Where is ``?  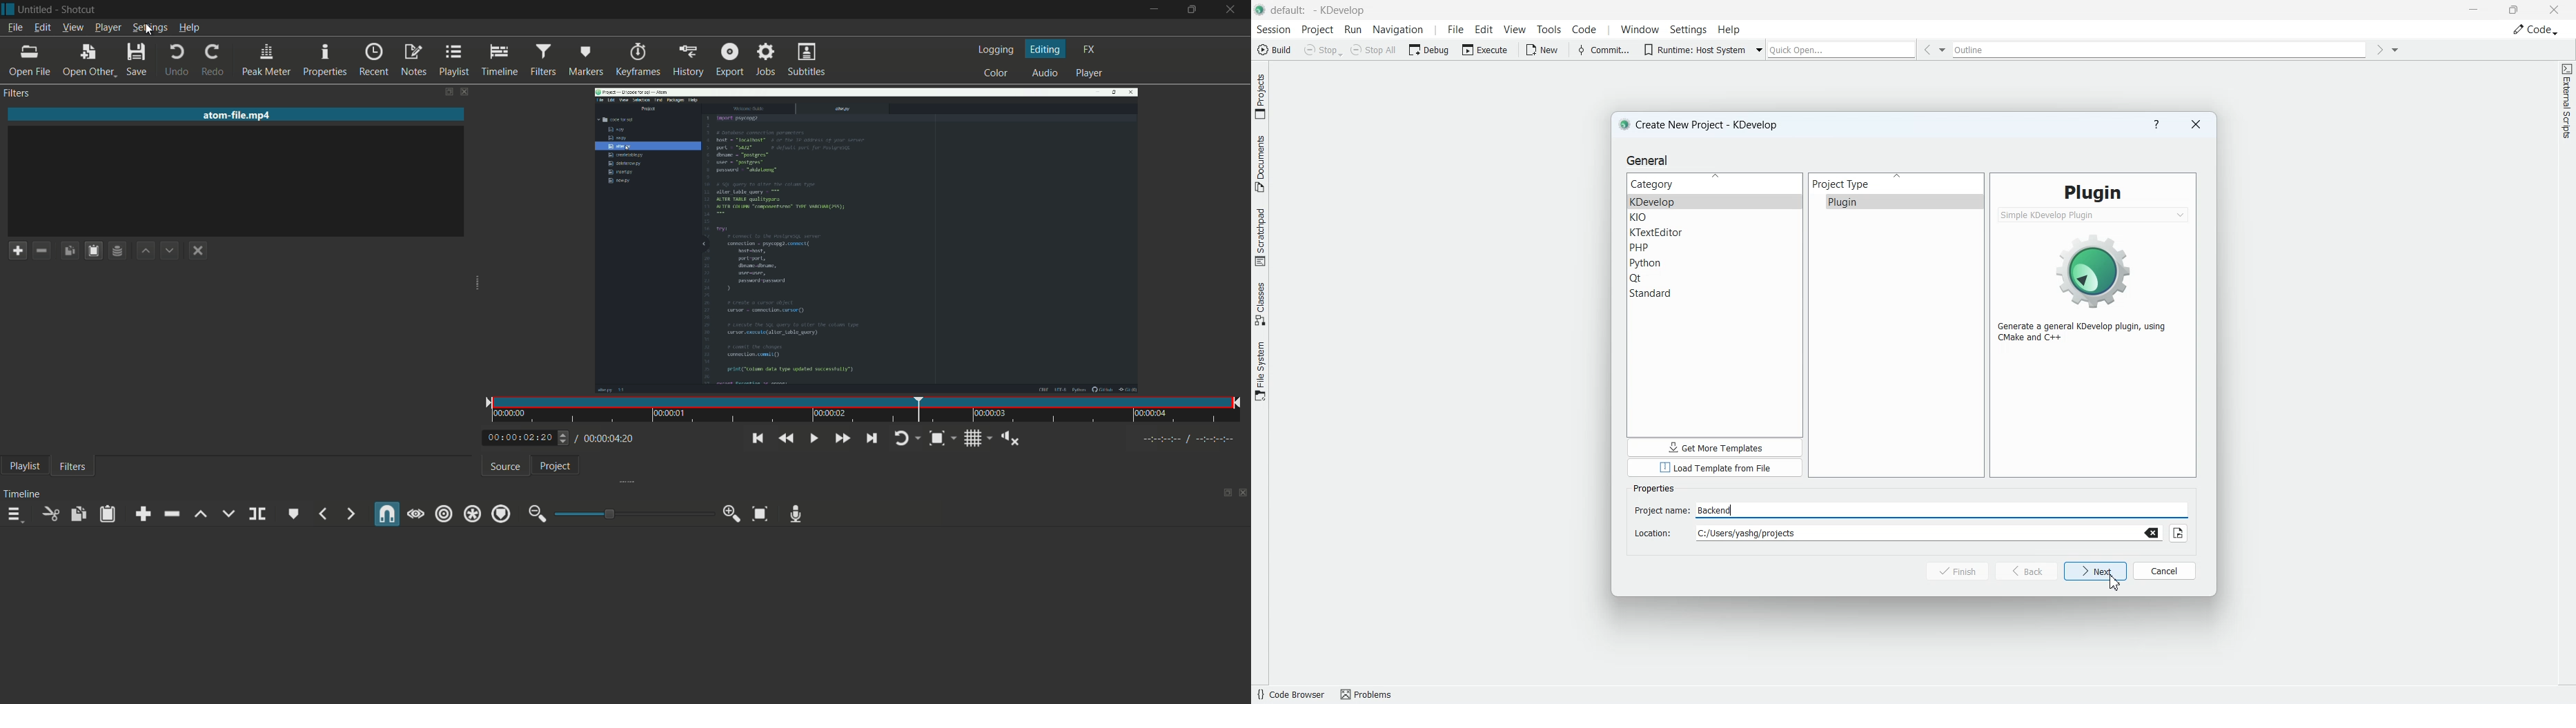
 is located at coordinates (564, 438).